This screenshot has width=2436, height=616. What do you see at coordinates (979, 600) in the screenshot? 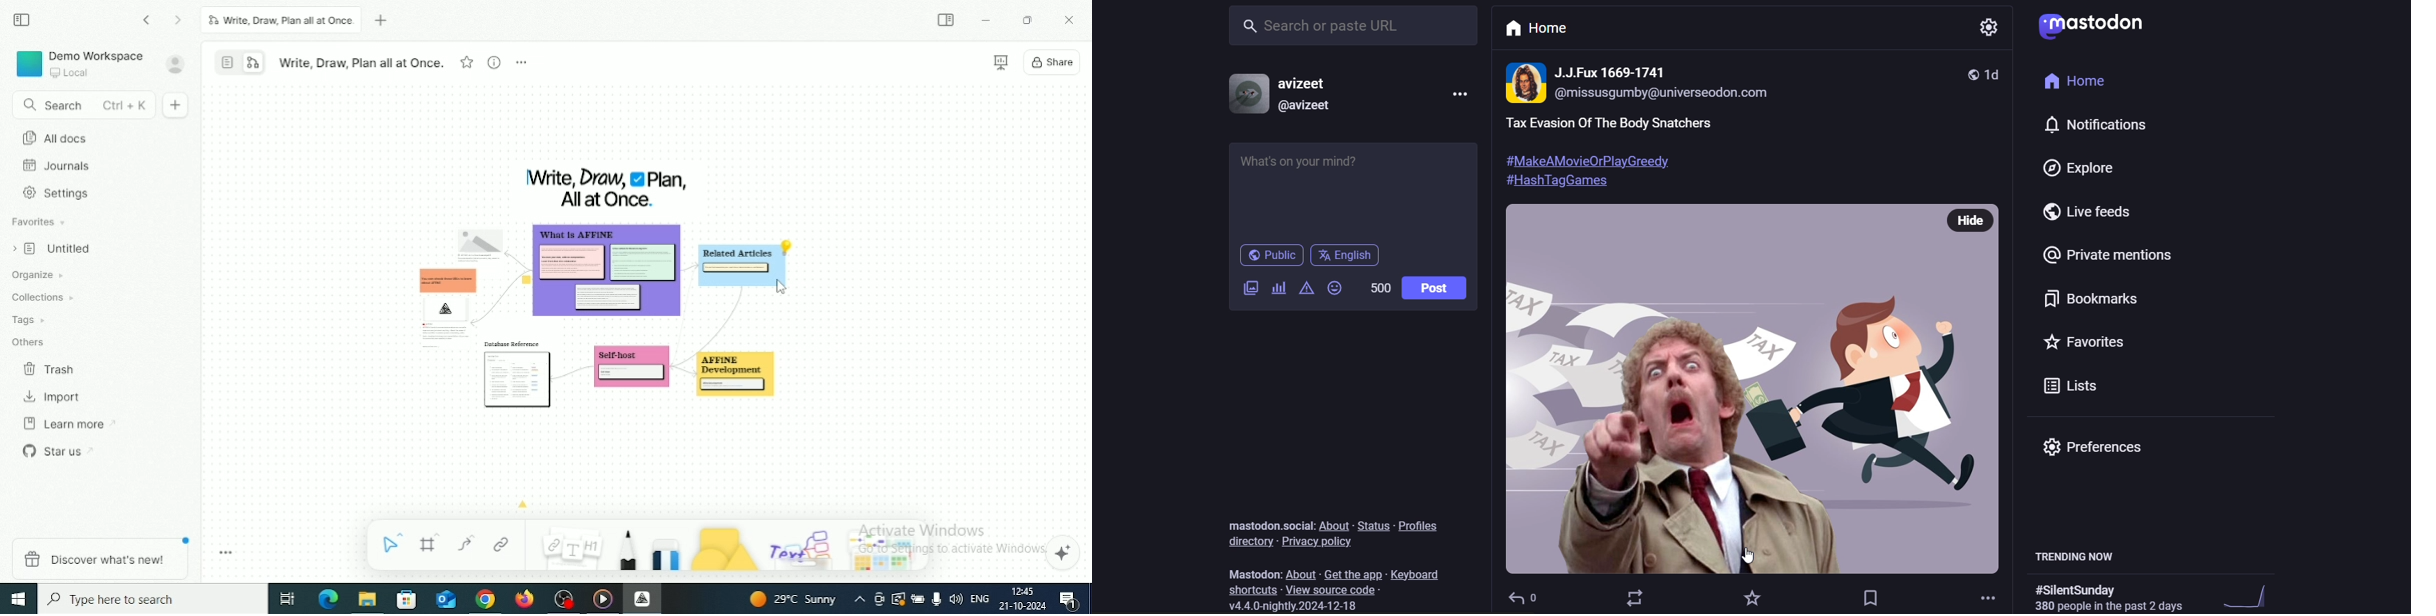
I see `Language` at bounding box center [979, 600].